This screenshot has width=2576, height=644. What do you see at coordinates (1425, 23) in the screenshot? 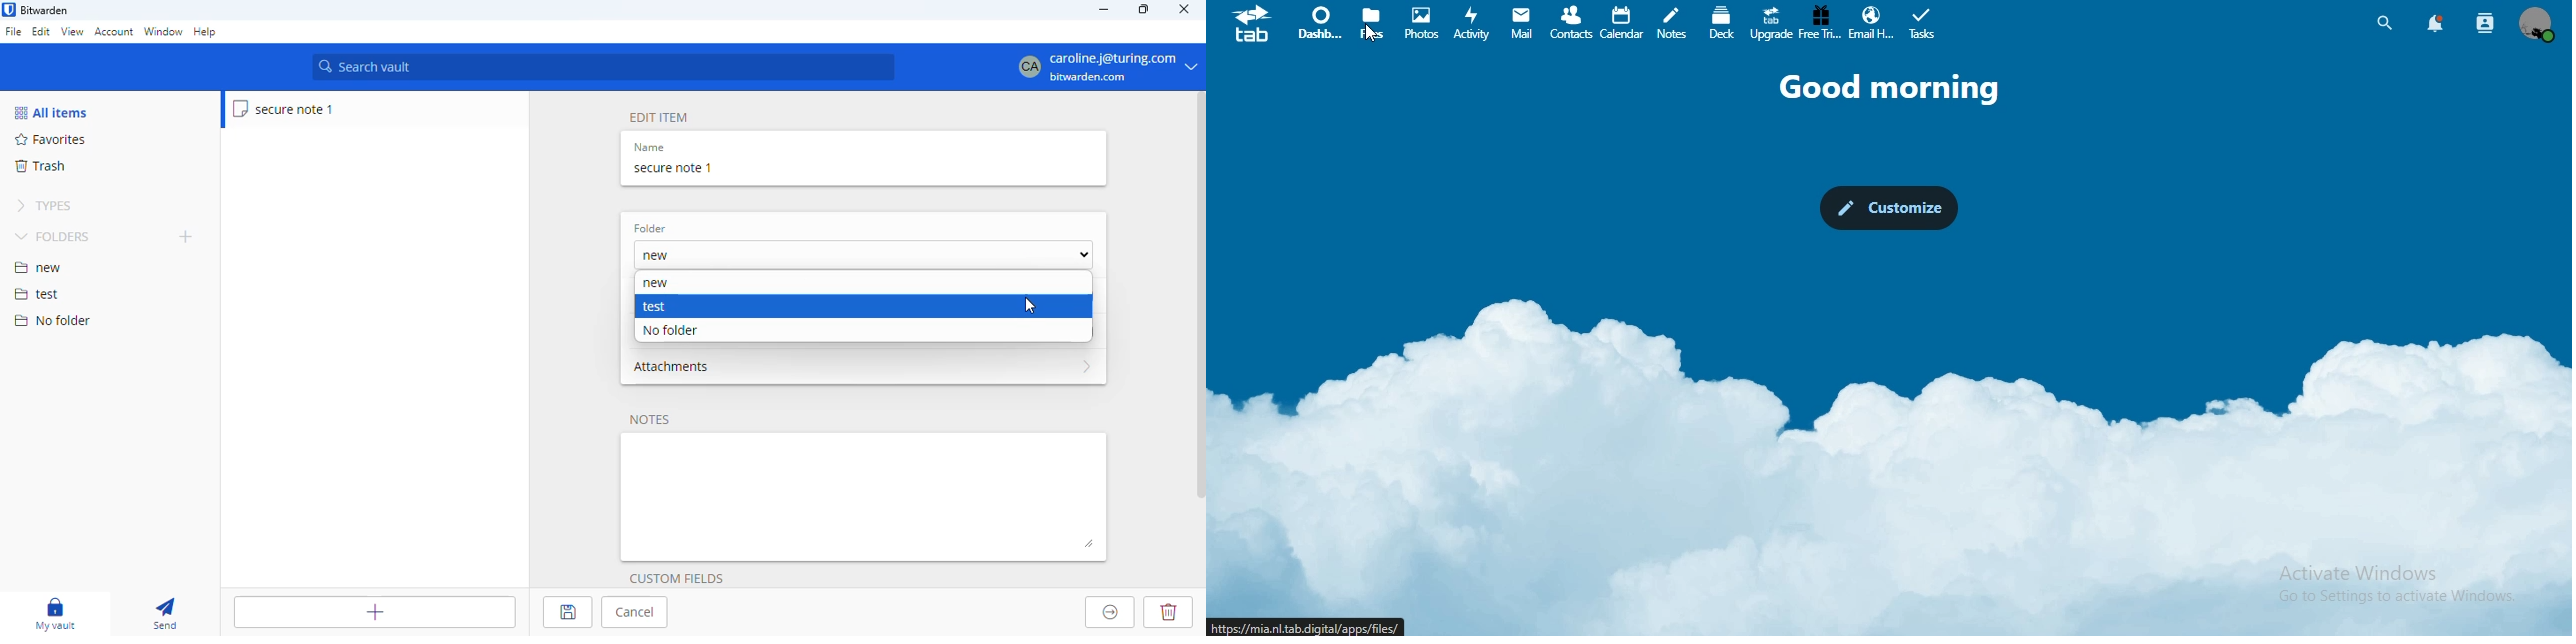
I see `photos` at bounding box center [1425, 23].